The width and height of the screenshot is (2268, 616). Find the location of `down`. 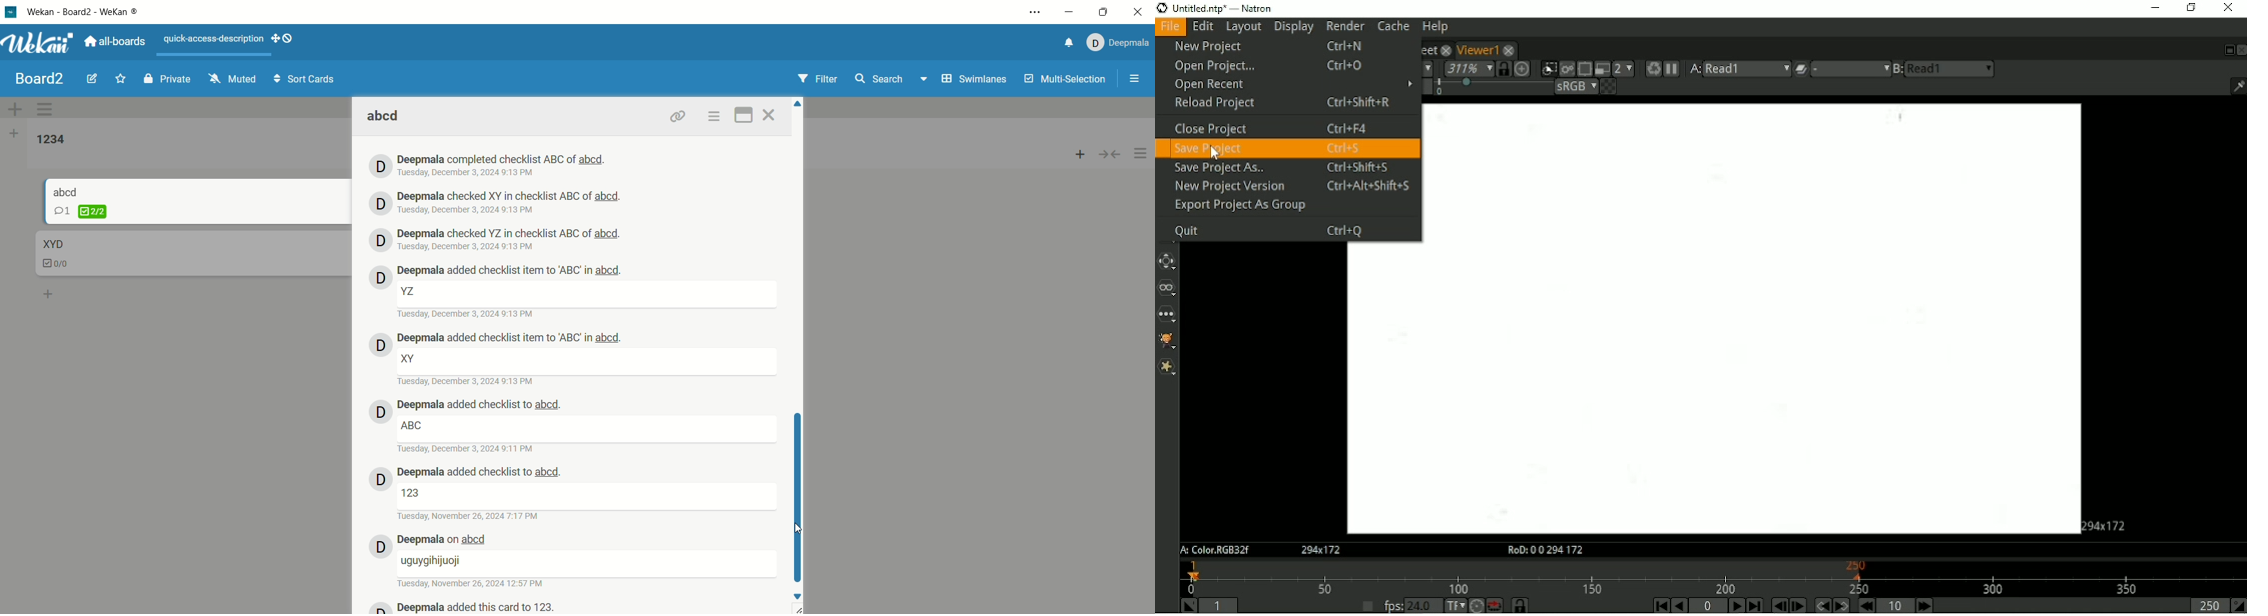

down is located at coordinates (801, 597).